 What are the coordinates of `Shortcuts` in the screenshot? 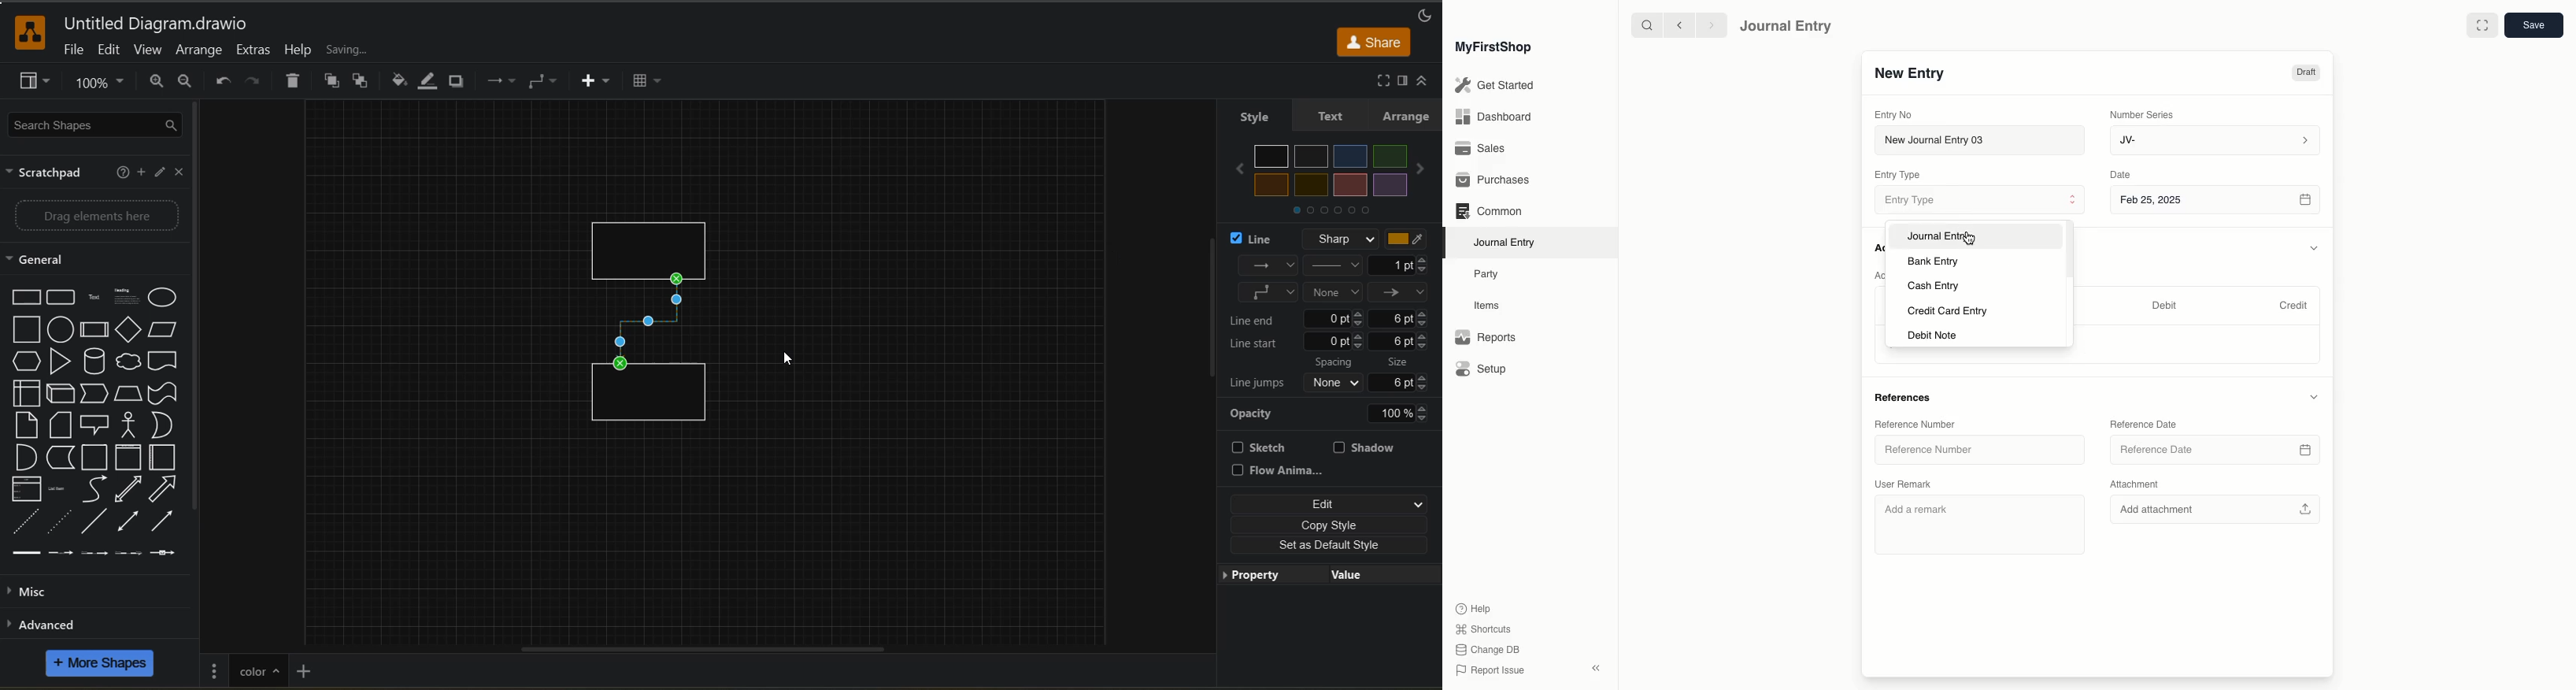 It's located at (1481, 628).